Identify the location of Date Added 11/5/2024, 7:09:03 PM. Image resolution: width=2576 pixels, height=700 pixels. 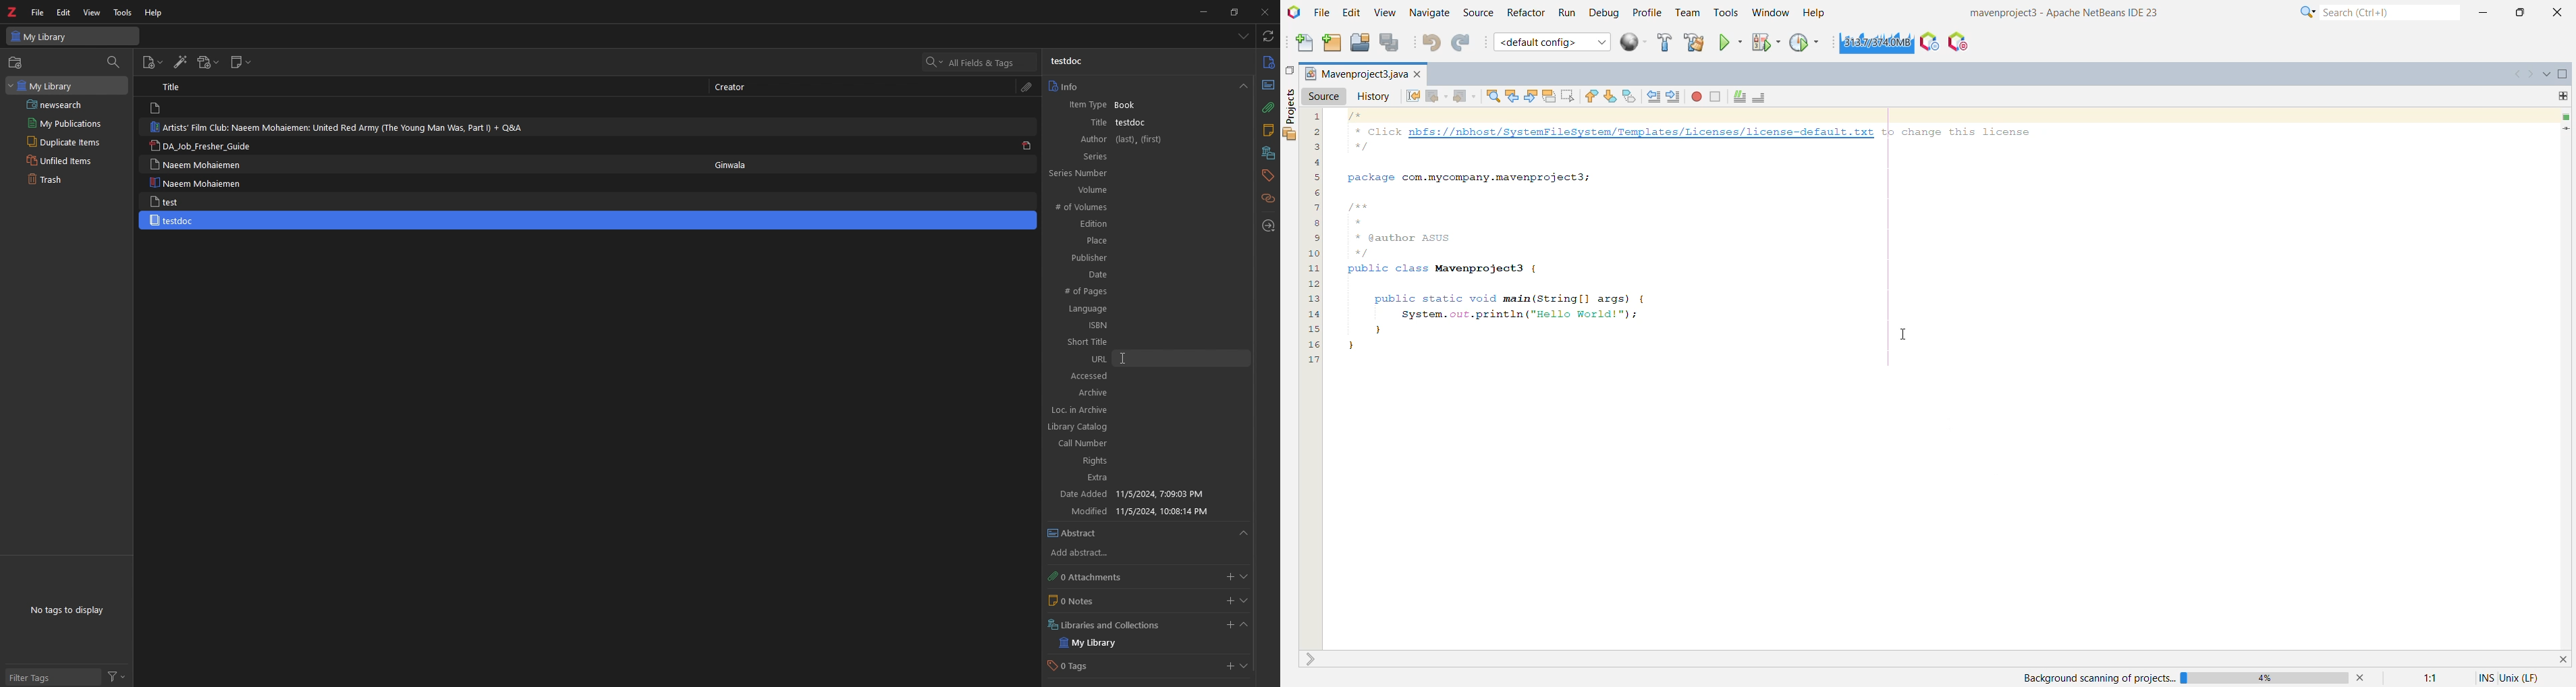
(1143, 495).